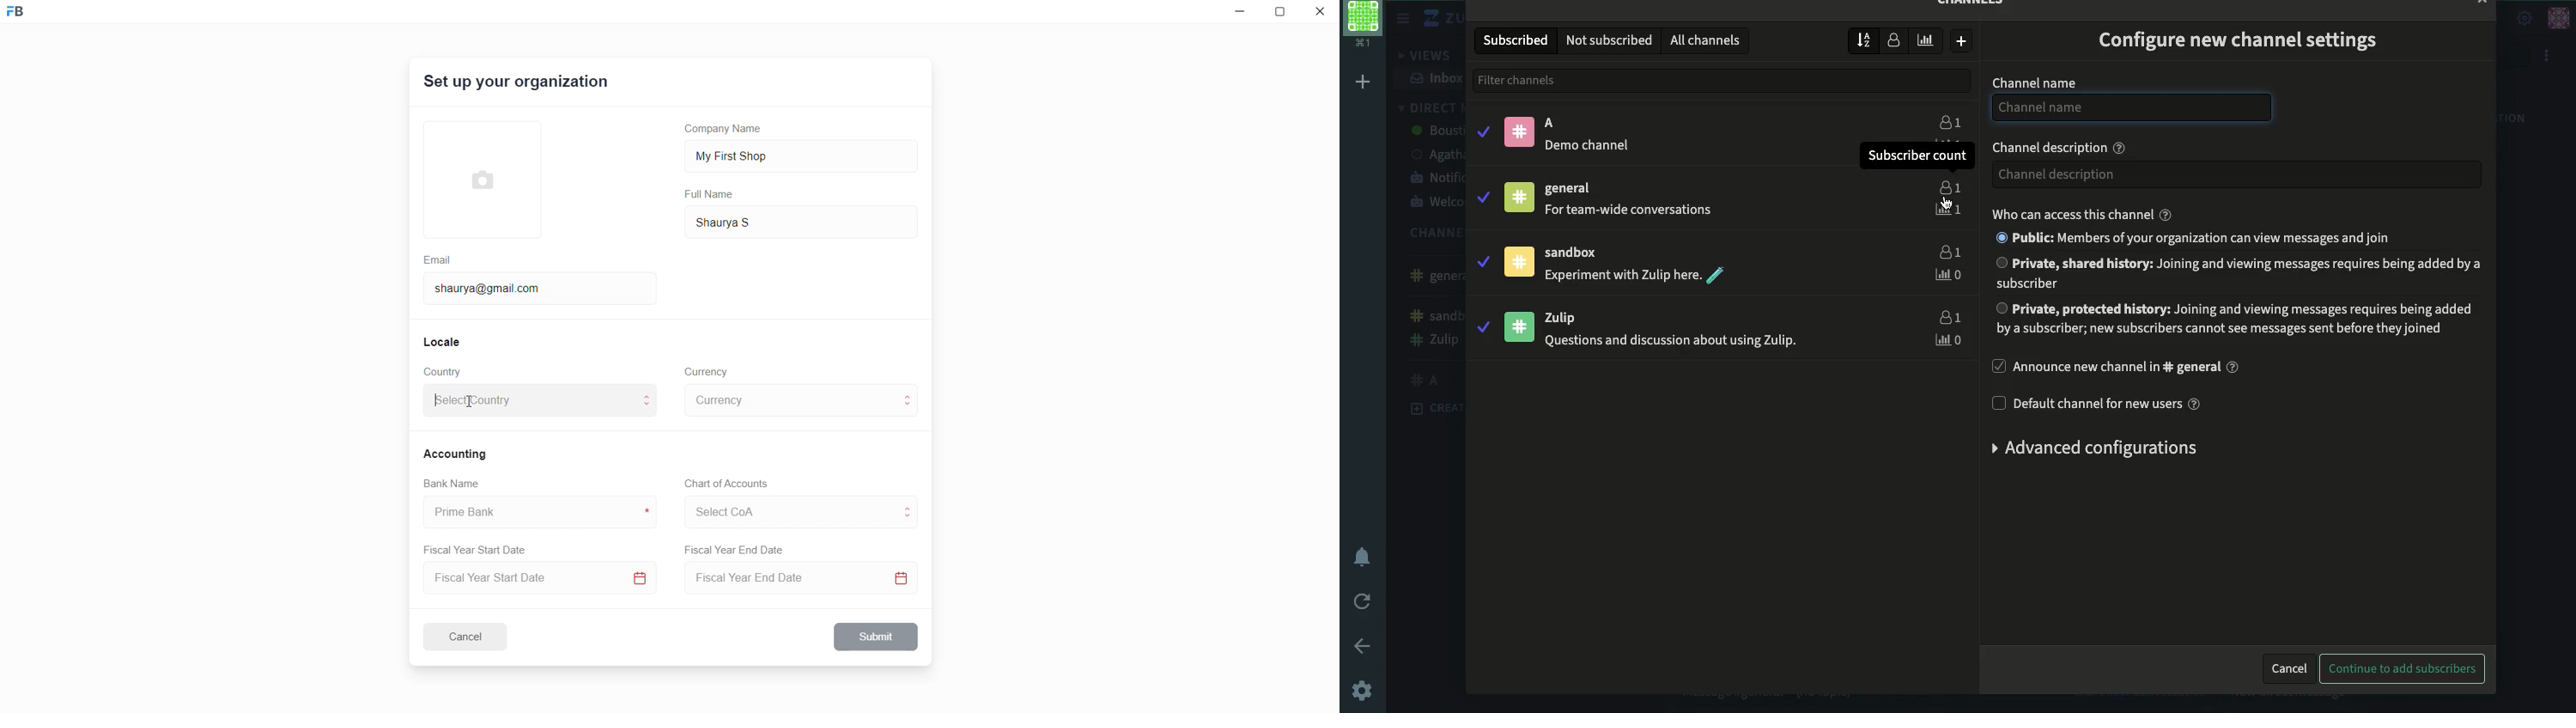  What do you see at coordinates (480, 547) in the screenshot?
I see `Fiscal Year Start Date` at bounding box center [480, 547].